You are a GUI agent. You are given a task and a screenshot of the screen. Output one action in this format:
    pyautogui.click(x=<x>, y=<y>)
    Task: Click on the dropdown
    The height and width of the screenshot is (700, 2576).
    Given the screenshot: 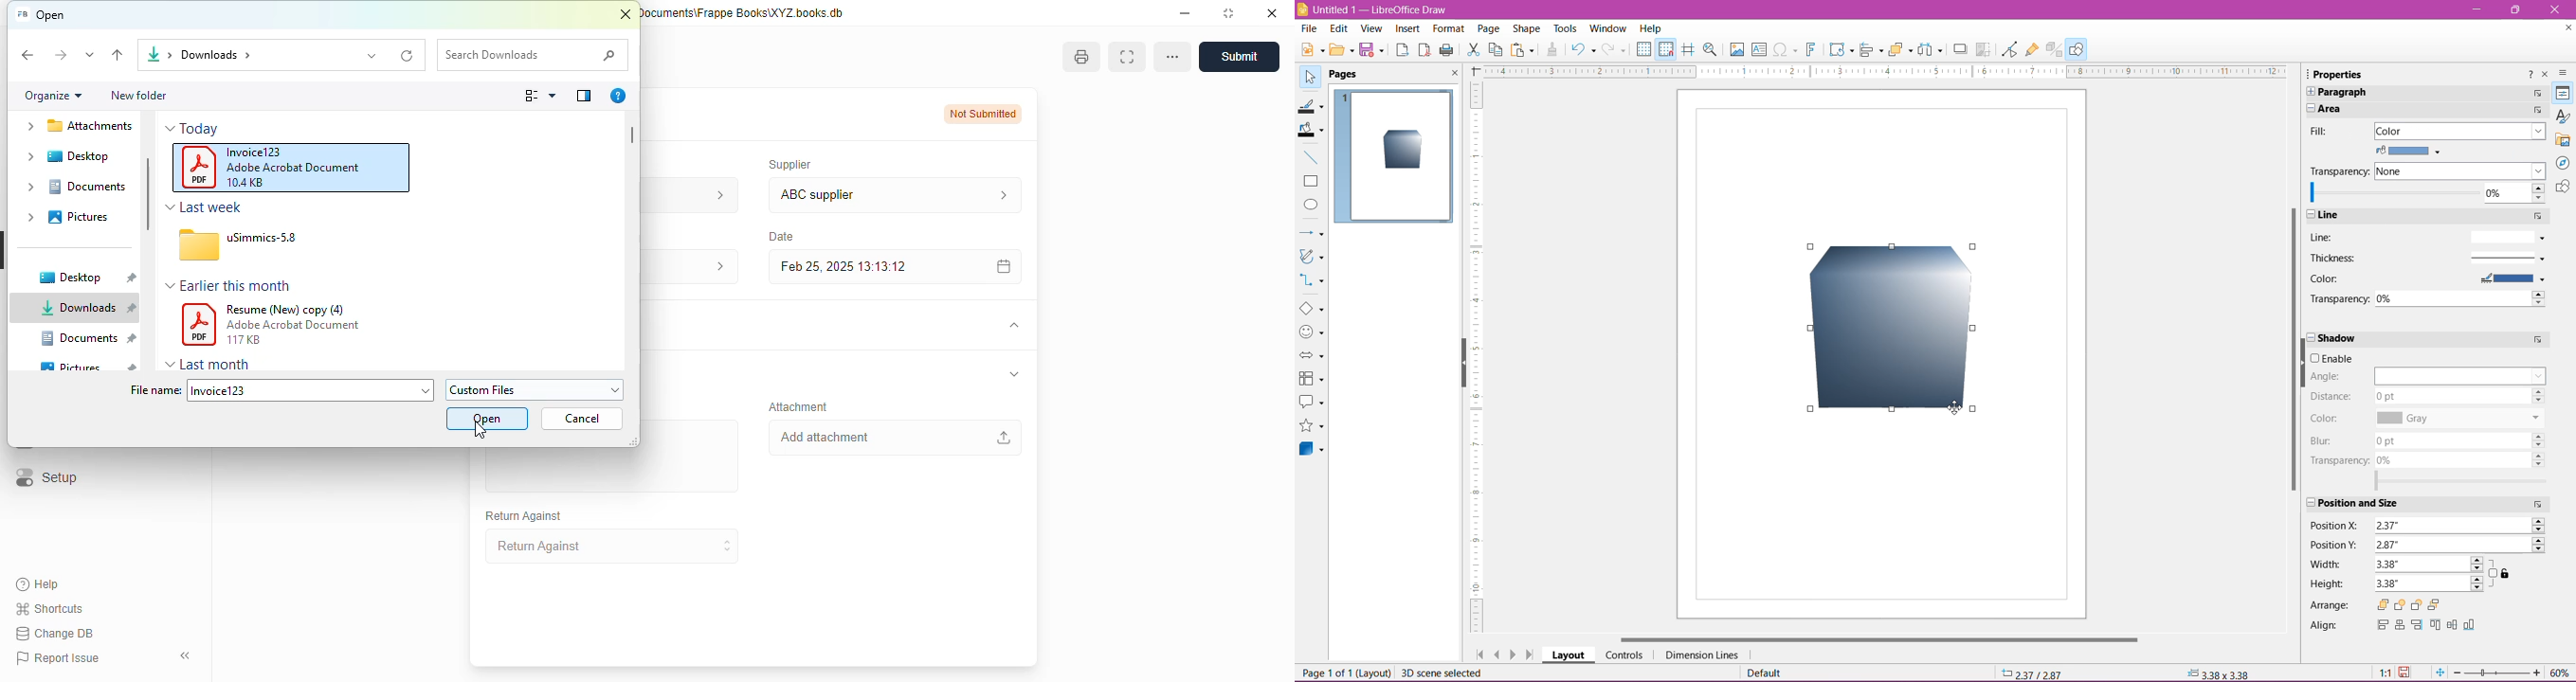 What is the action you would take?
    pyautogui.click(x=171, y=286)
    